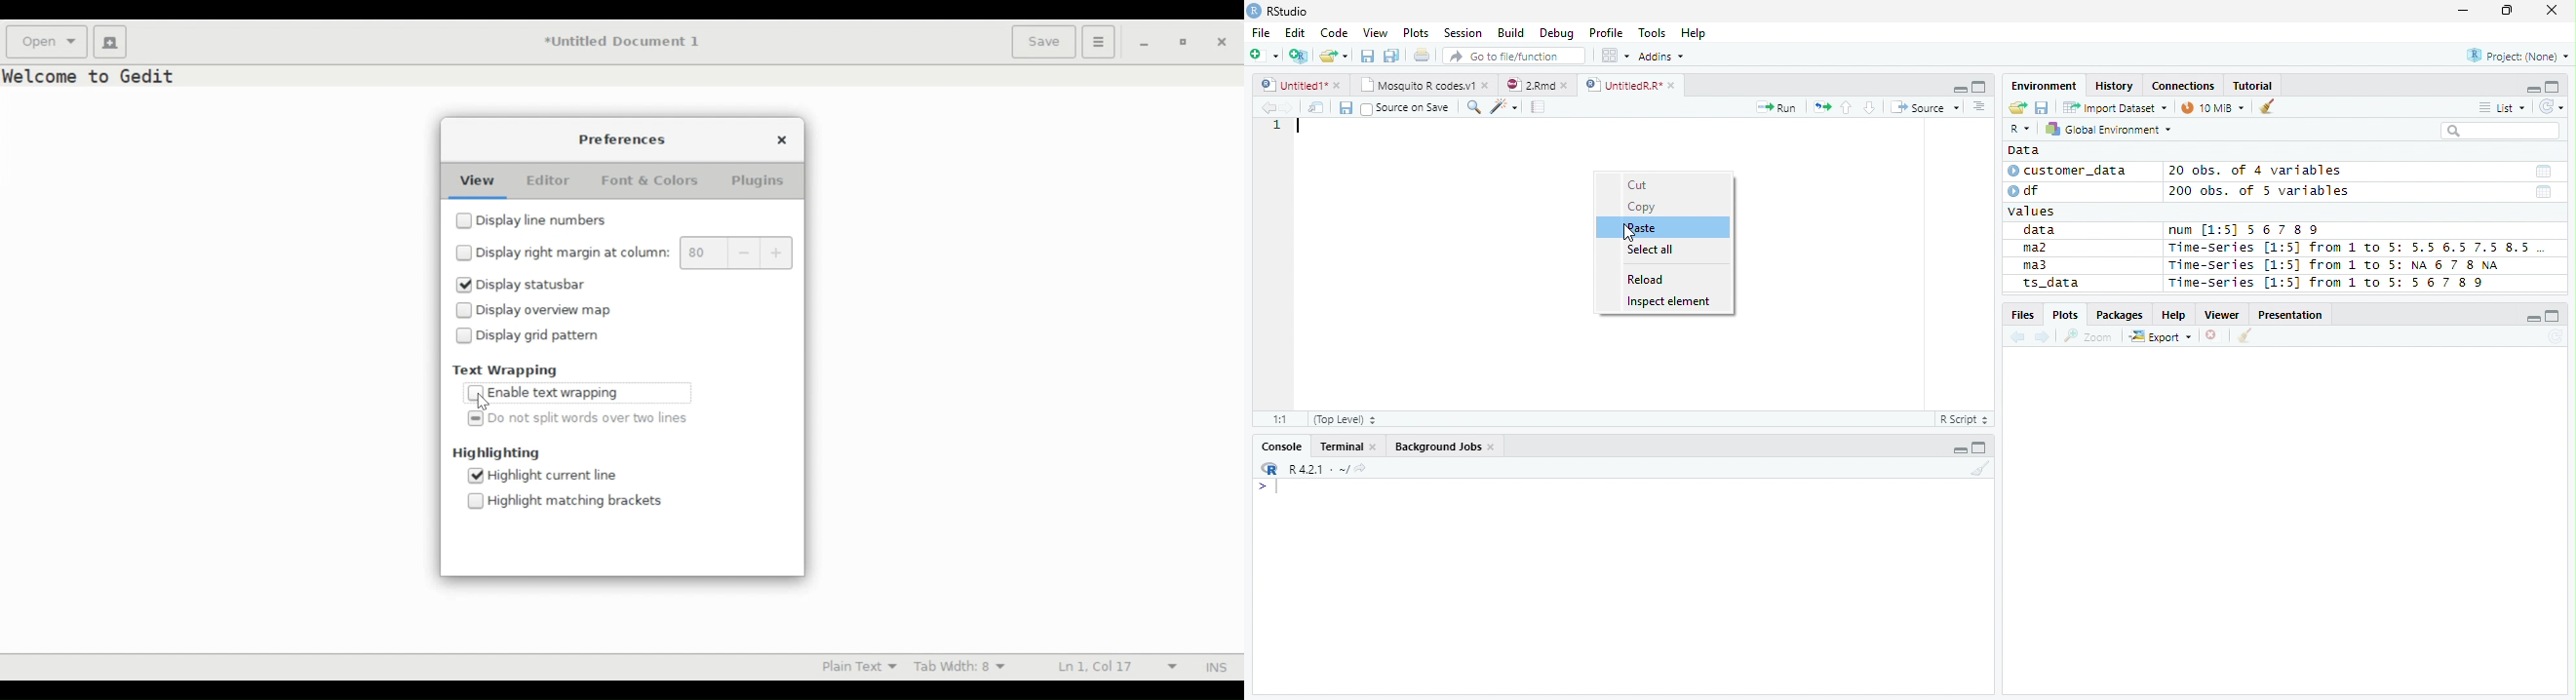  I want to click on Console, so click(1282, 445).